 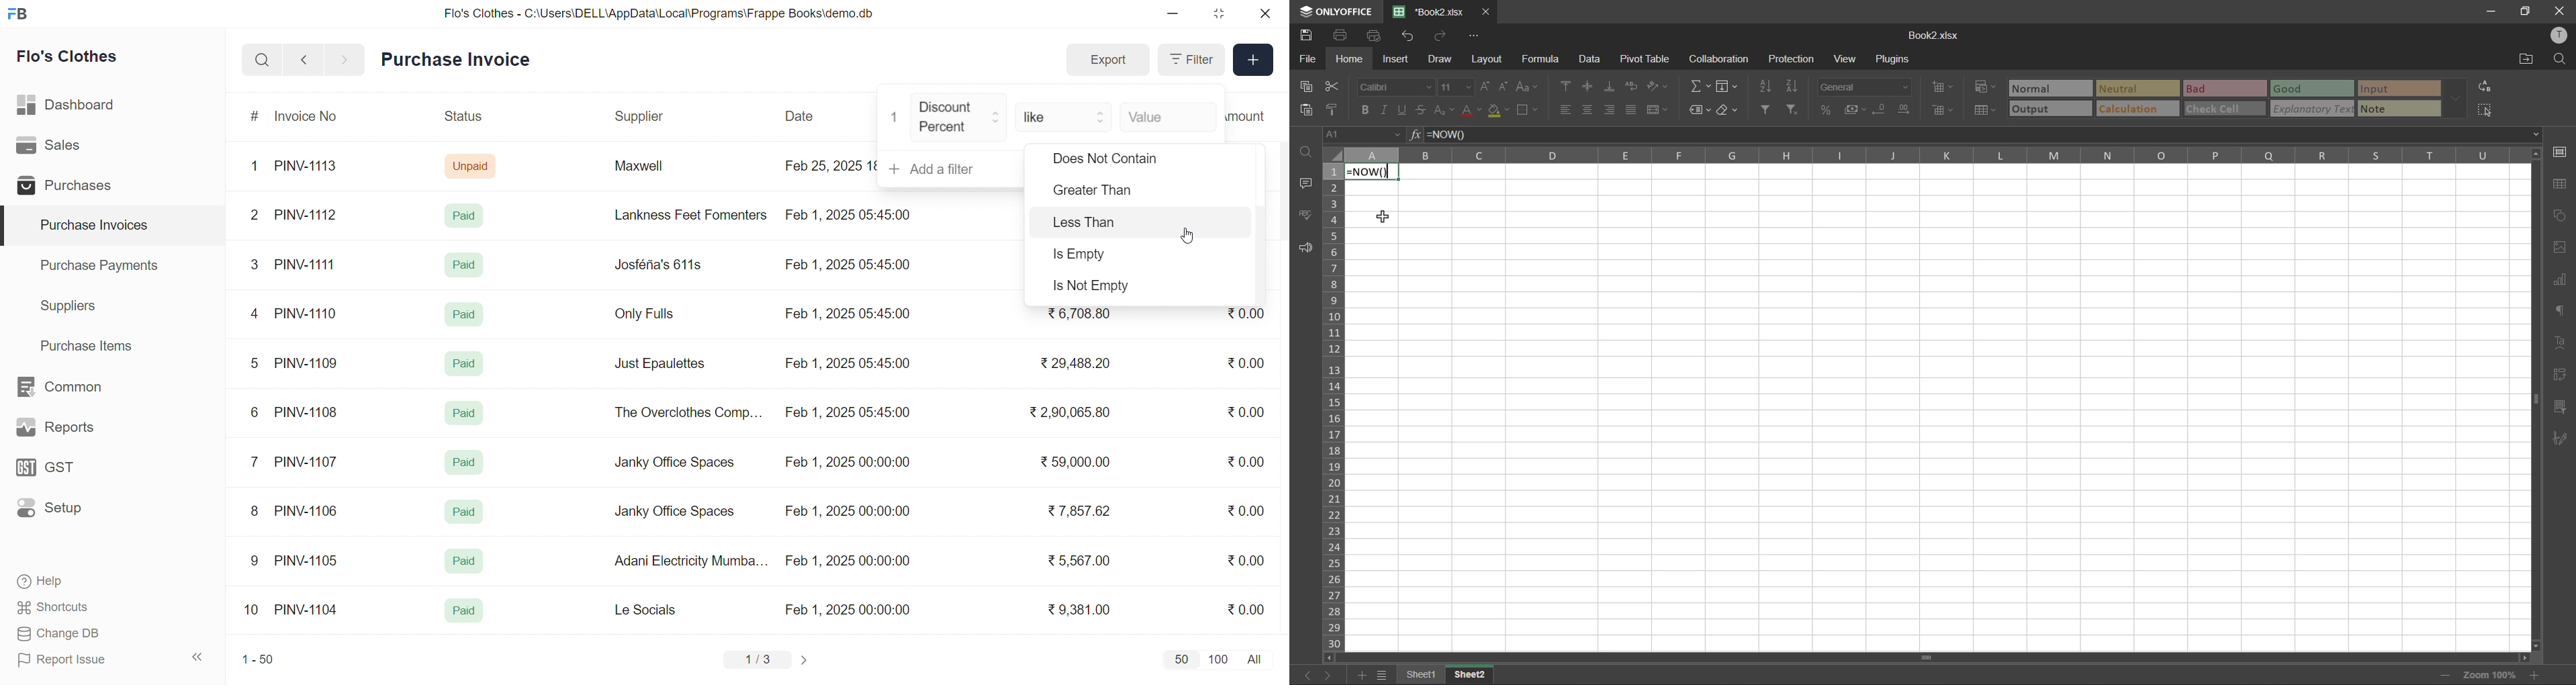 What do you see at coordinates (806, 659) in the screenshot?
I see `change page` at bounding box center [806, 659].